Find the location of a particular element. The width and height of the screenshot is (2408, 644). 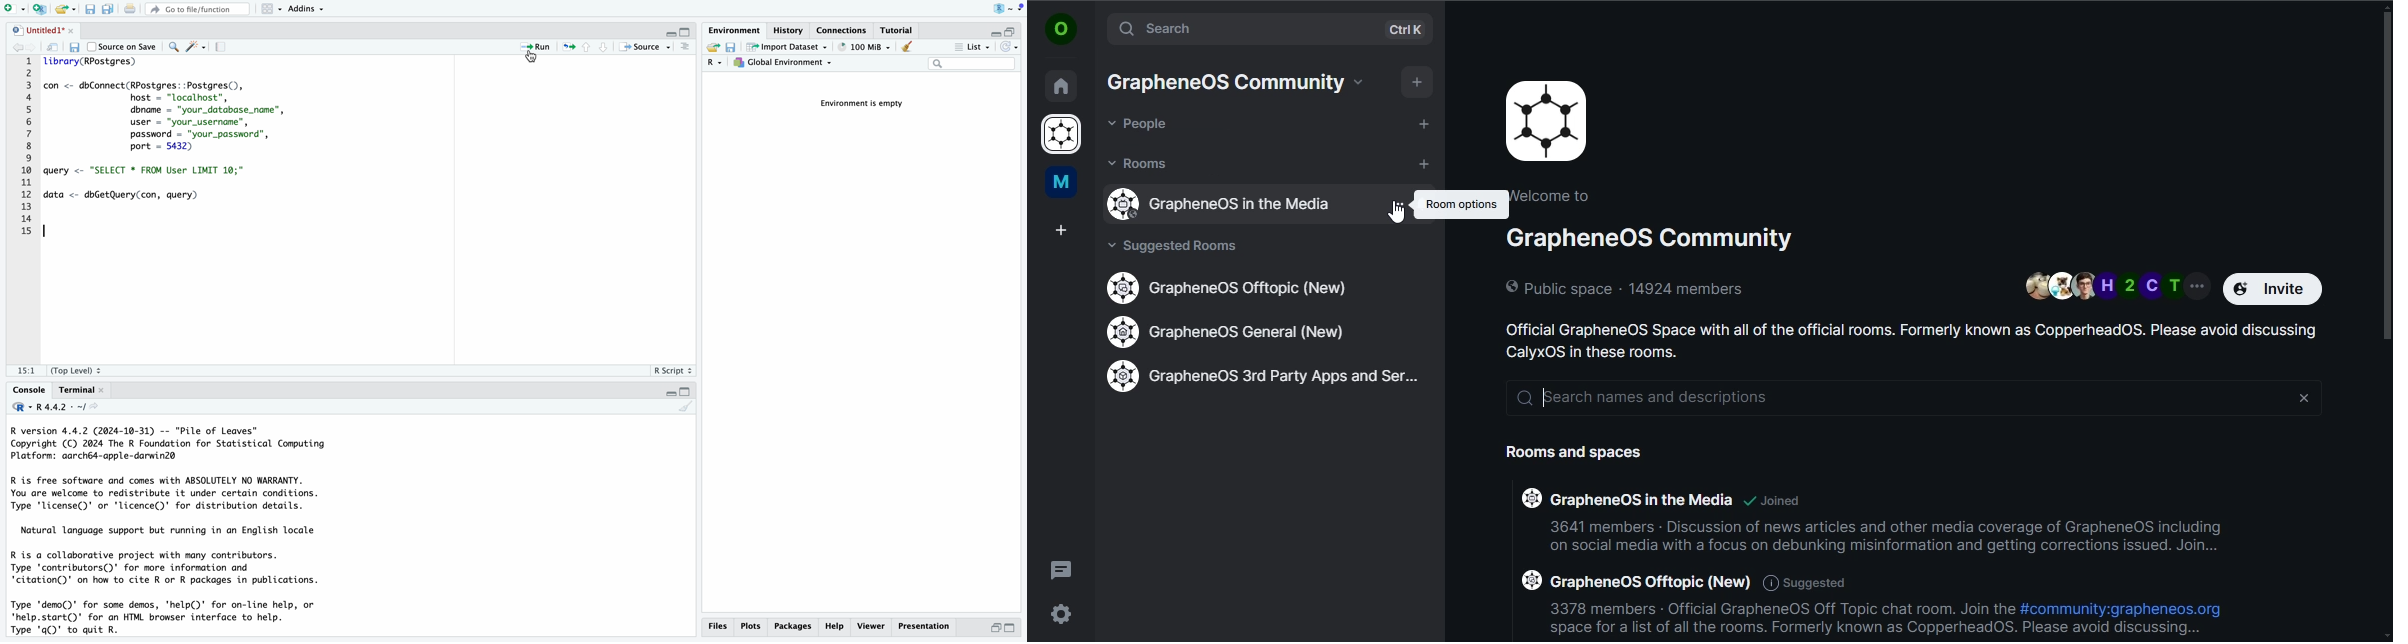

clear console is located at coordinates (686, 409).